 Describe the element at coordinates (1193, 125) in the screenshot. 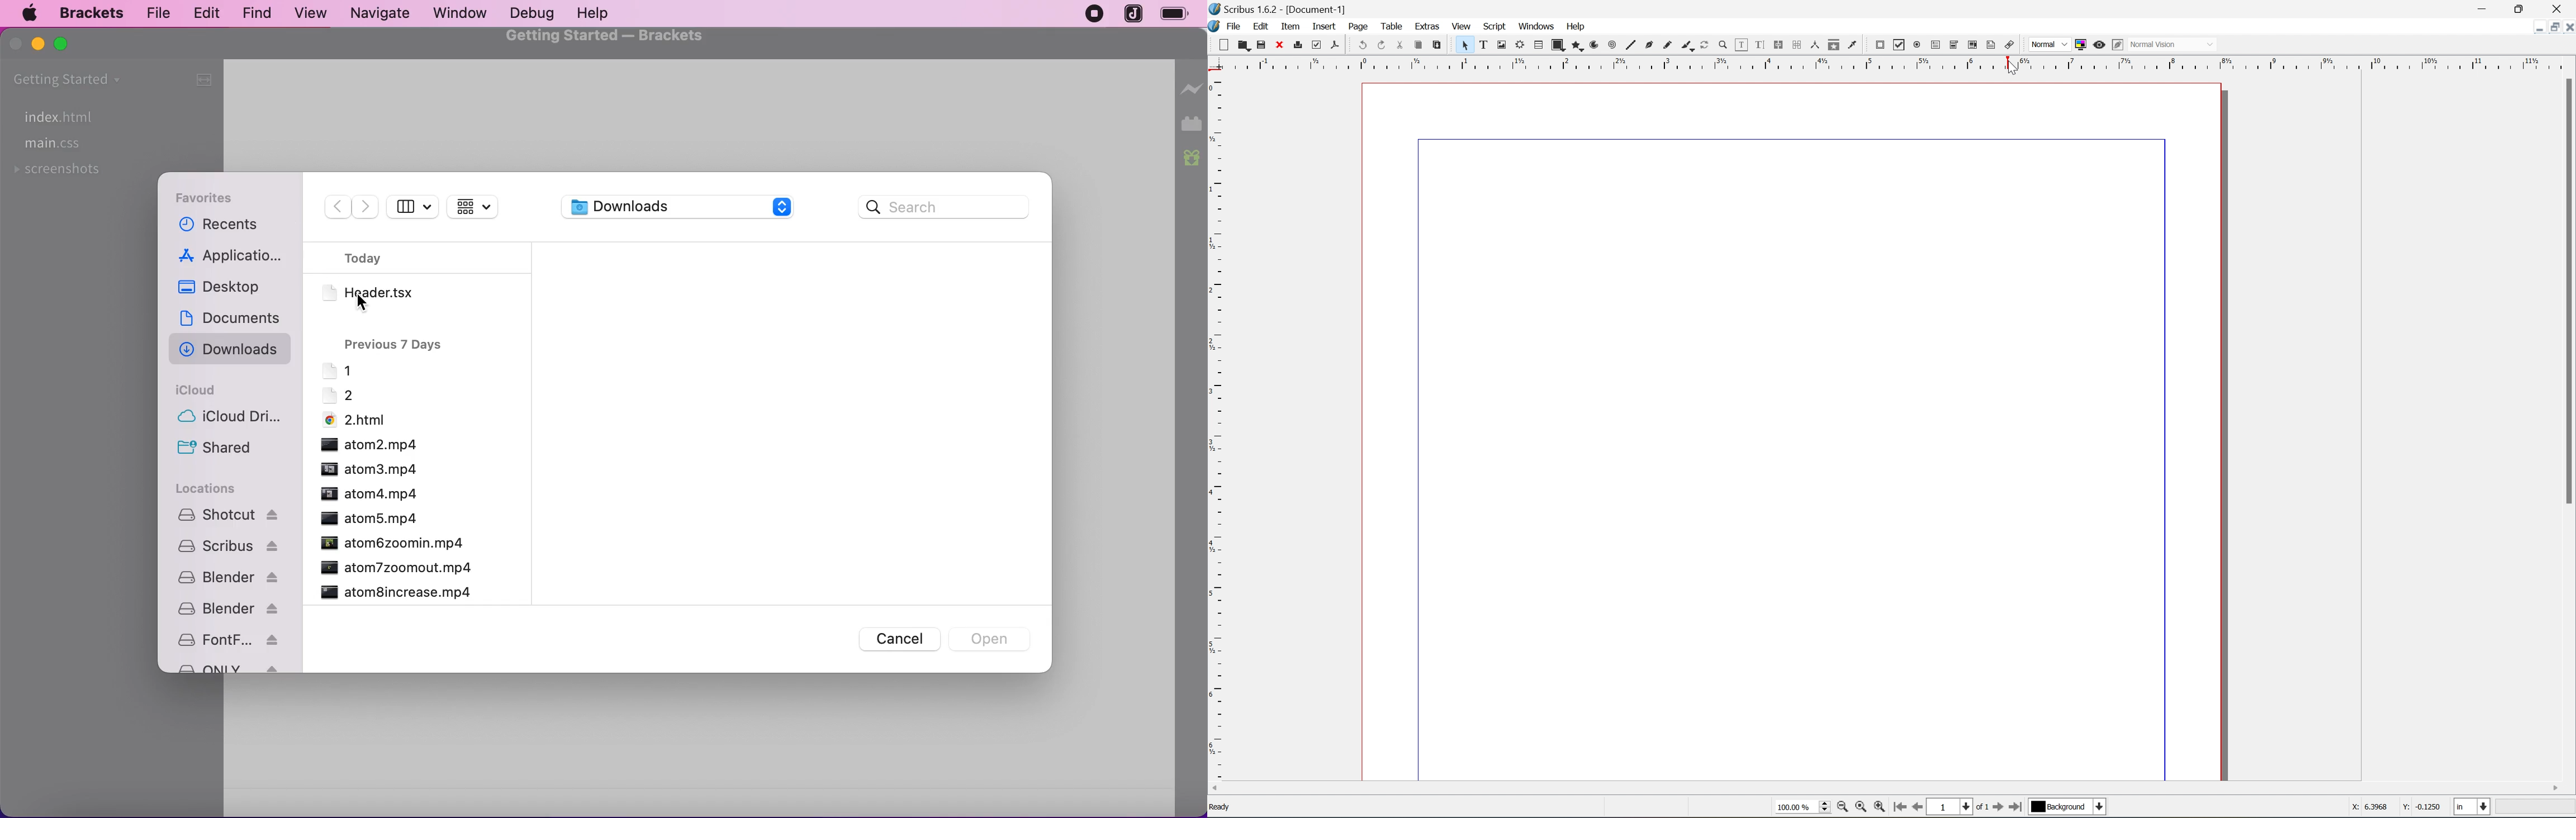

I see `extensions manager` at that location.